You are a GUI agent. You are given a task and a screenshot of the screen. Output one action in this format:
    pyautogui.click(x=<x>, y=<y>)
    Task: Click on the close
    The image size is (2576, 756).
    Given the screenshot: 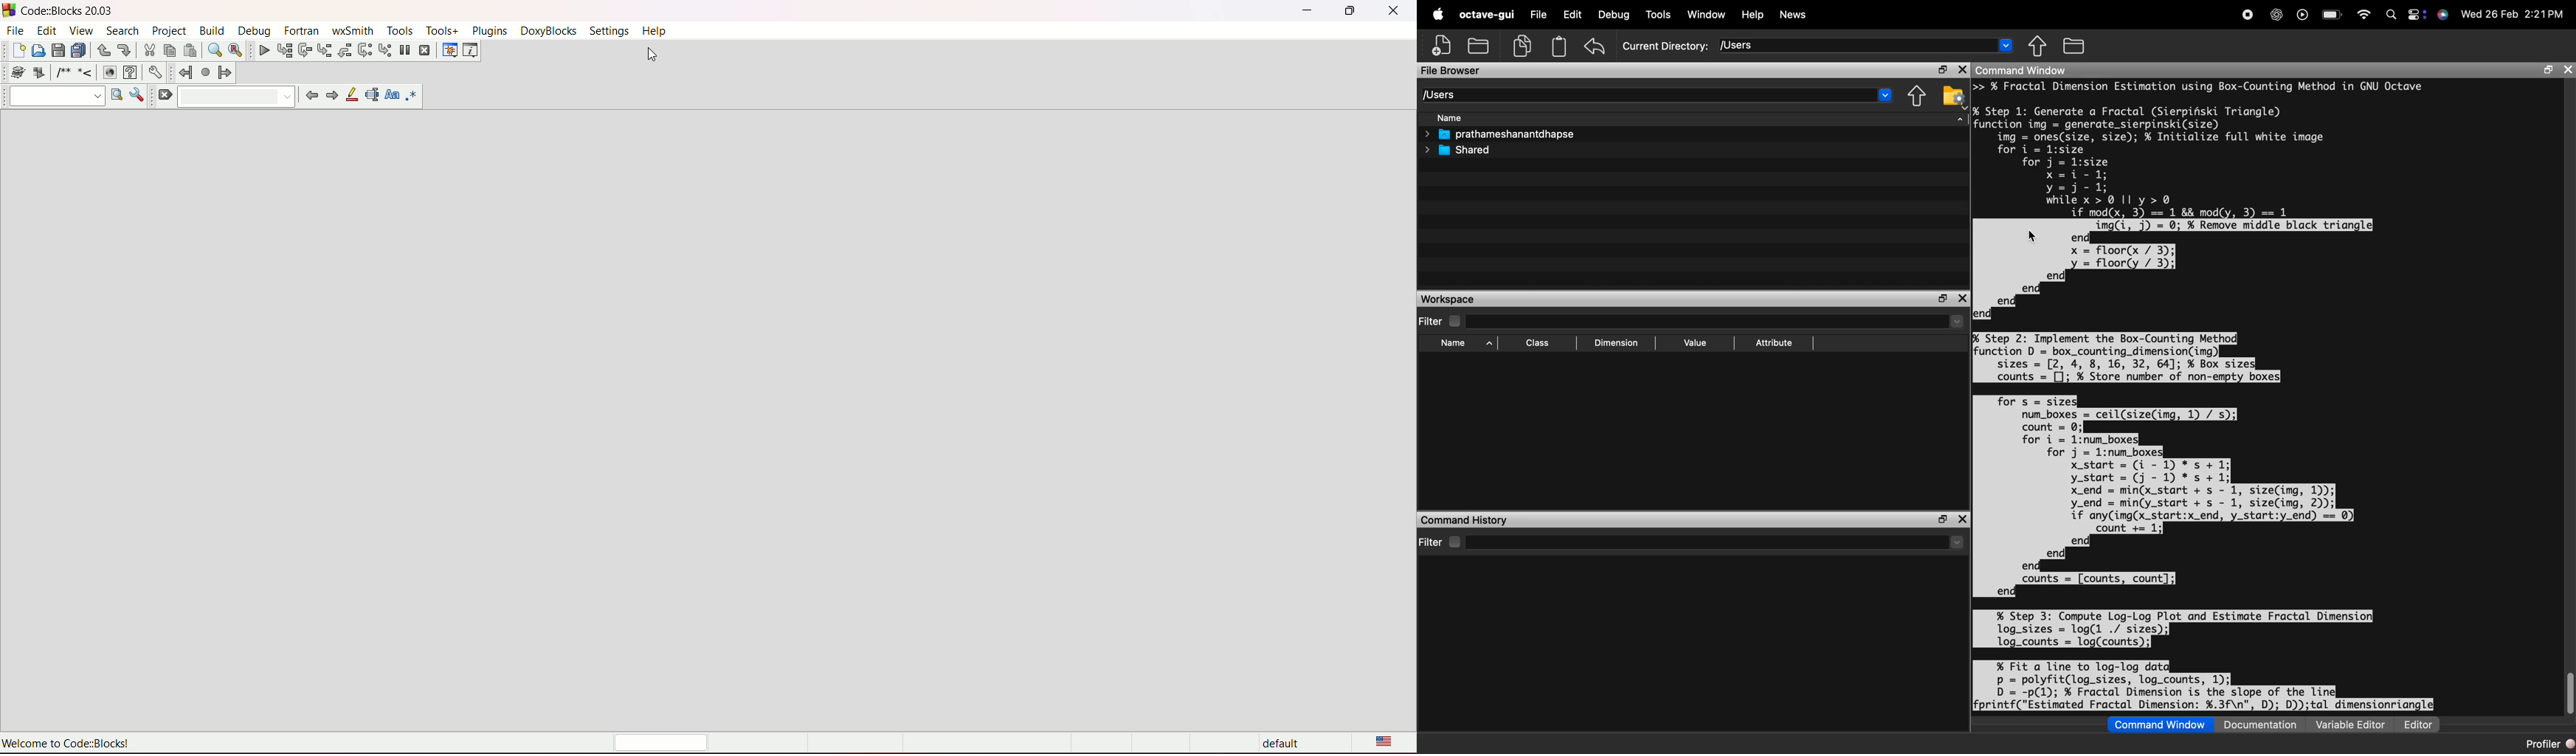 What is the action you would take?
    pyautogui.click(x=1963, y=519)
    